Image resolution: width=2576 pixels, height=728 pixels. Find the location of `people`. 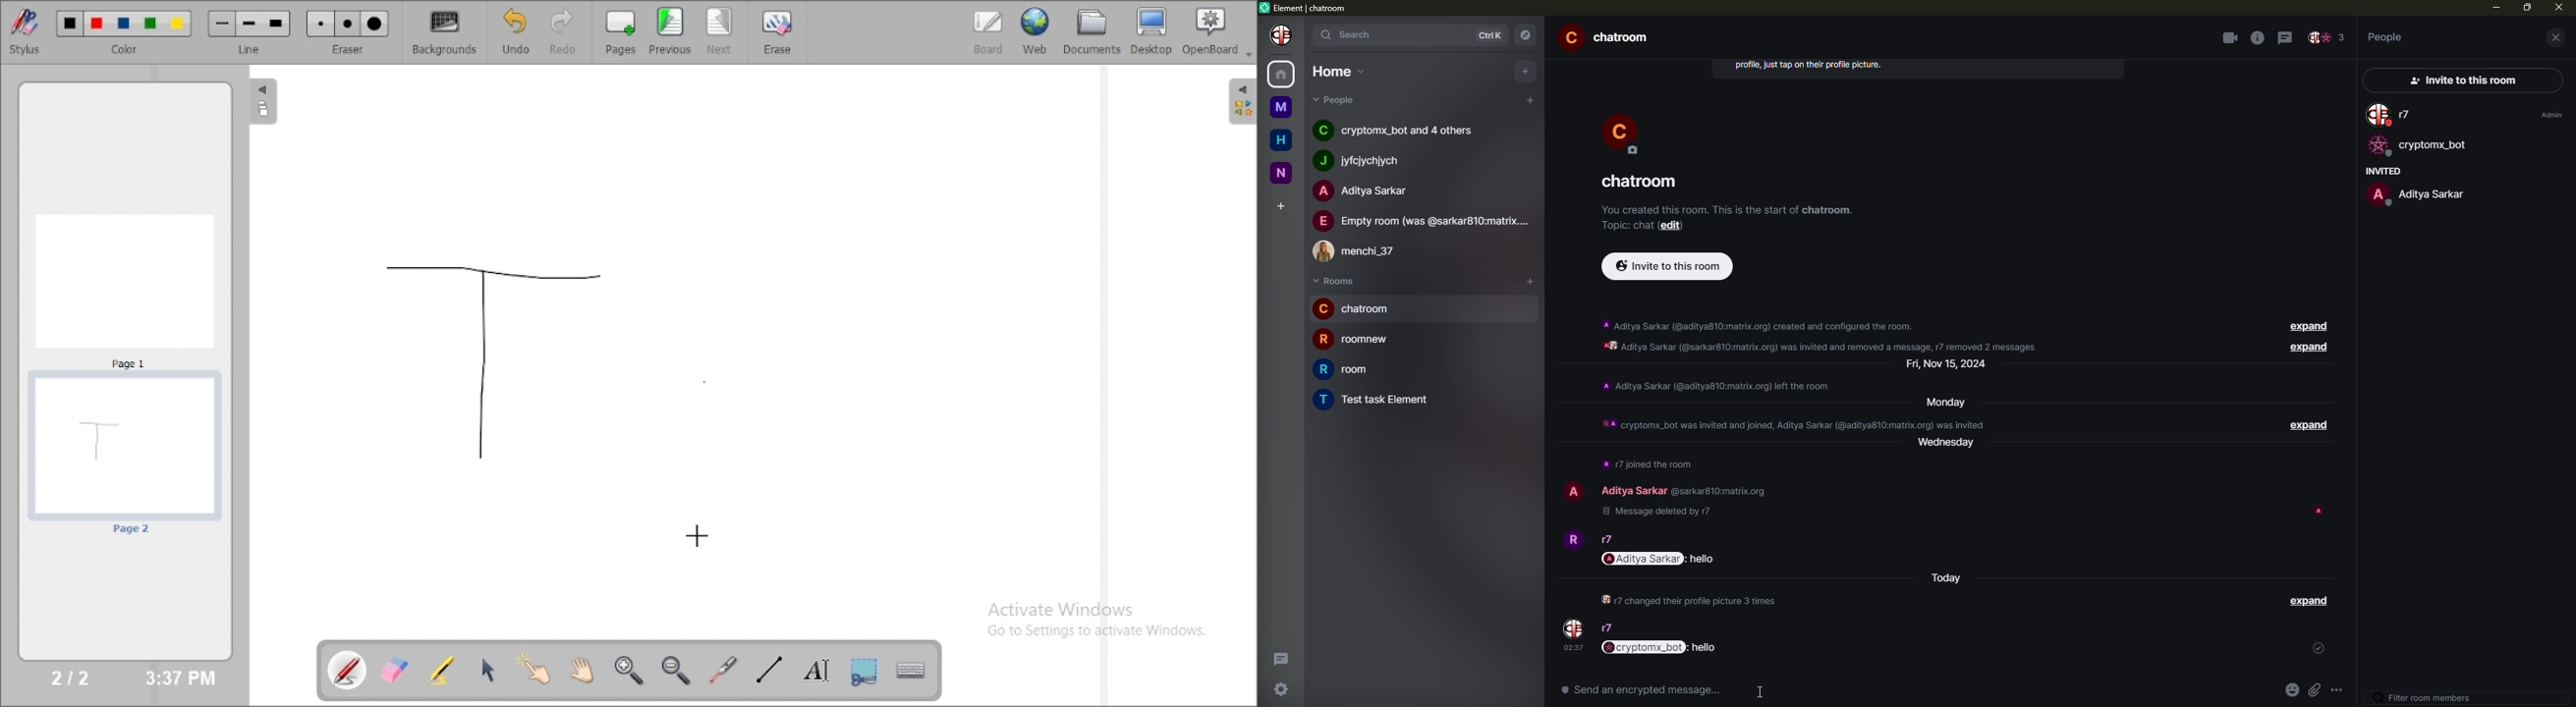

people is located at coordinates (1342, 100).